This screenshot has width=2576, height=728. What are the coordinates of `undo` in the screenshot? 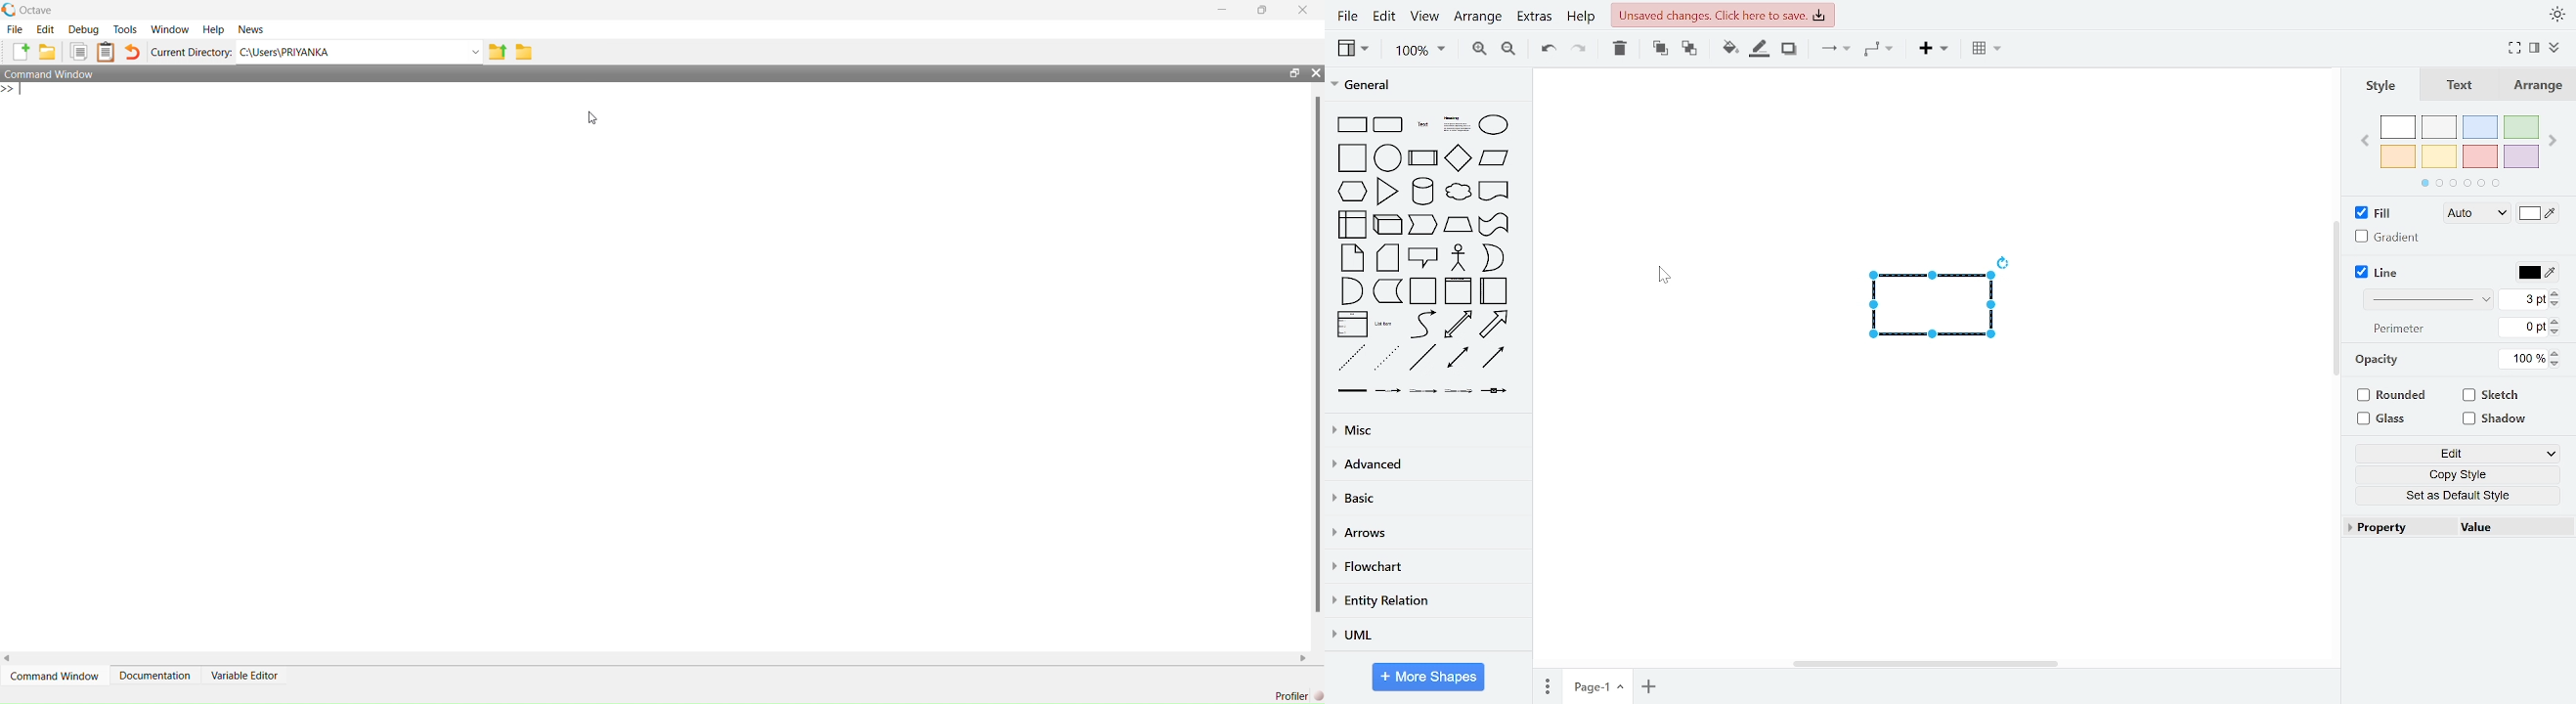 It's located at (1549, 51).